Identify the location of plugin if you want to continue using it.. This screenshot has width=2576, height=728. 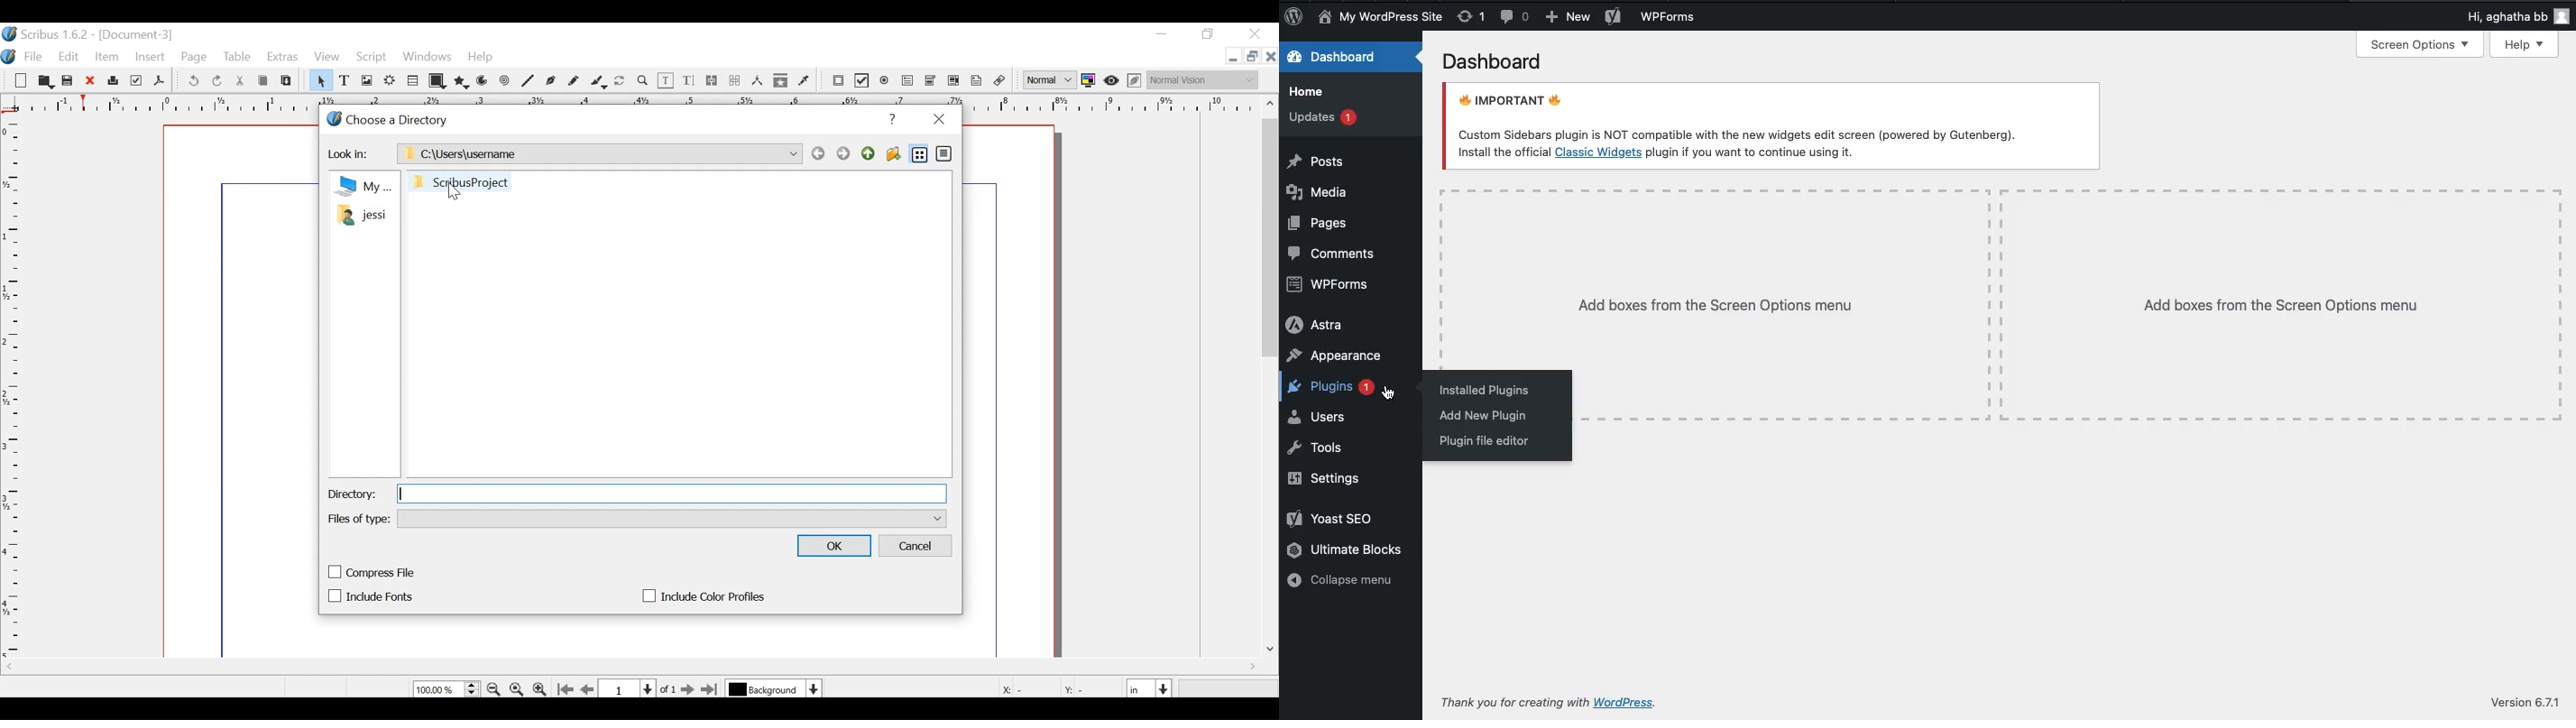
(1752, 152).